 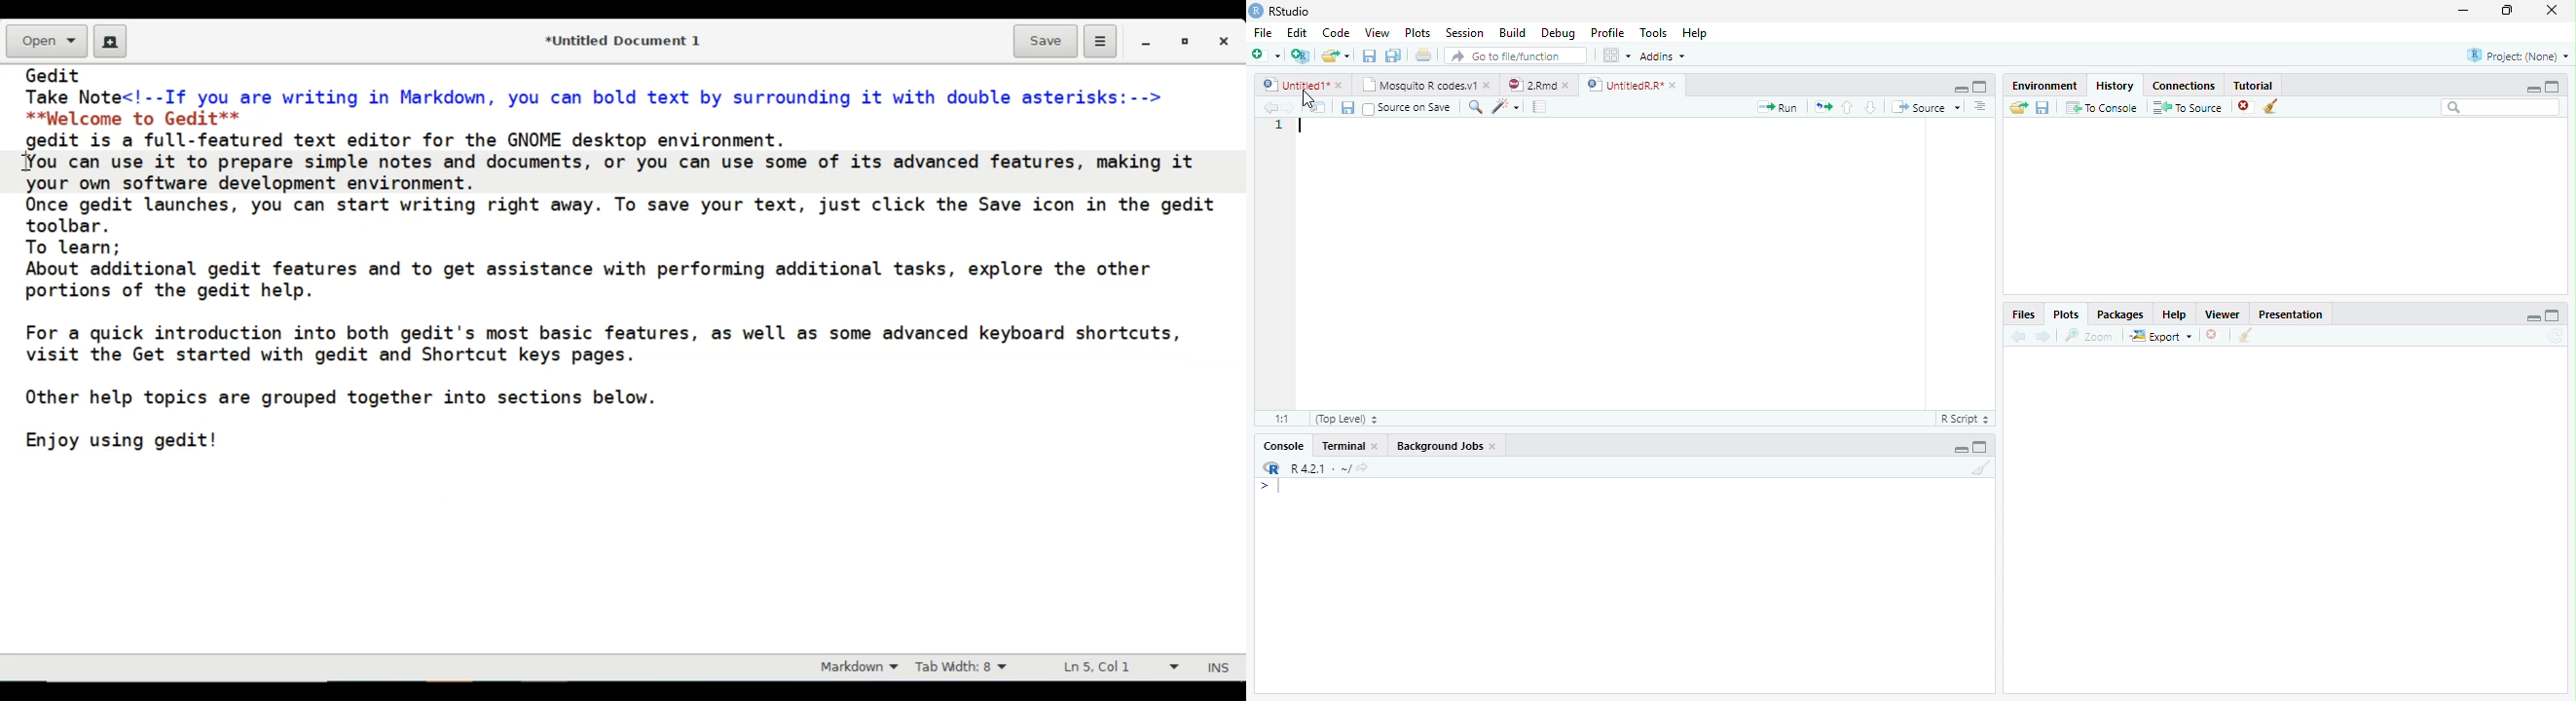 What do you see at coordinates (1778, 108) in the screenshot?
I see `Run` at bounding box center [1778, 108].